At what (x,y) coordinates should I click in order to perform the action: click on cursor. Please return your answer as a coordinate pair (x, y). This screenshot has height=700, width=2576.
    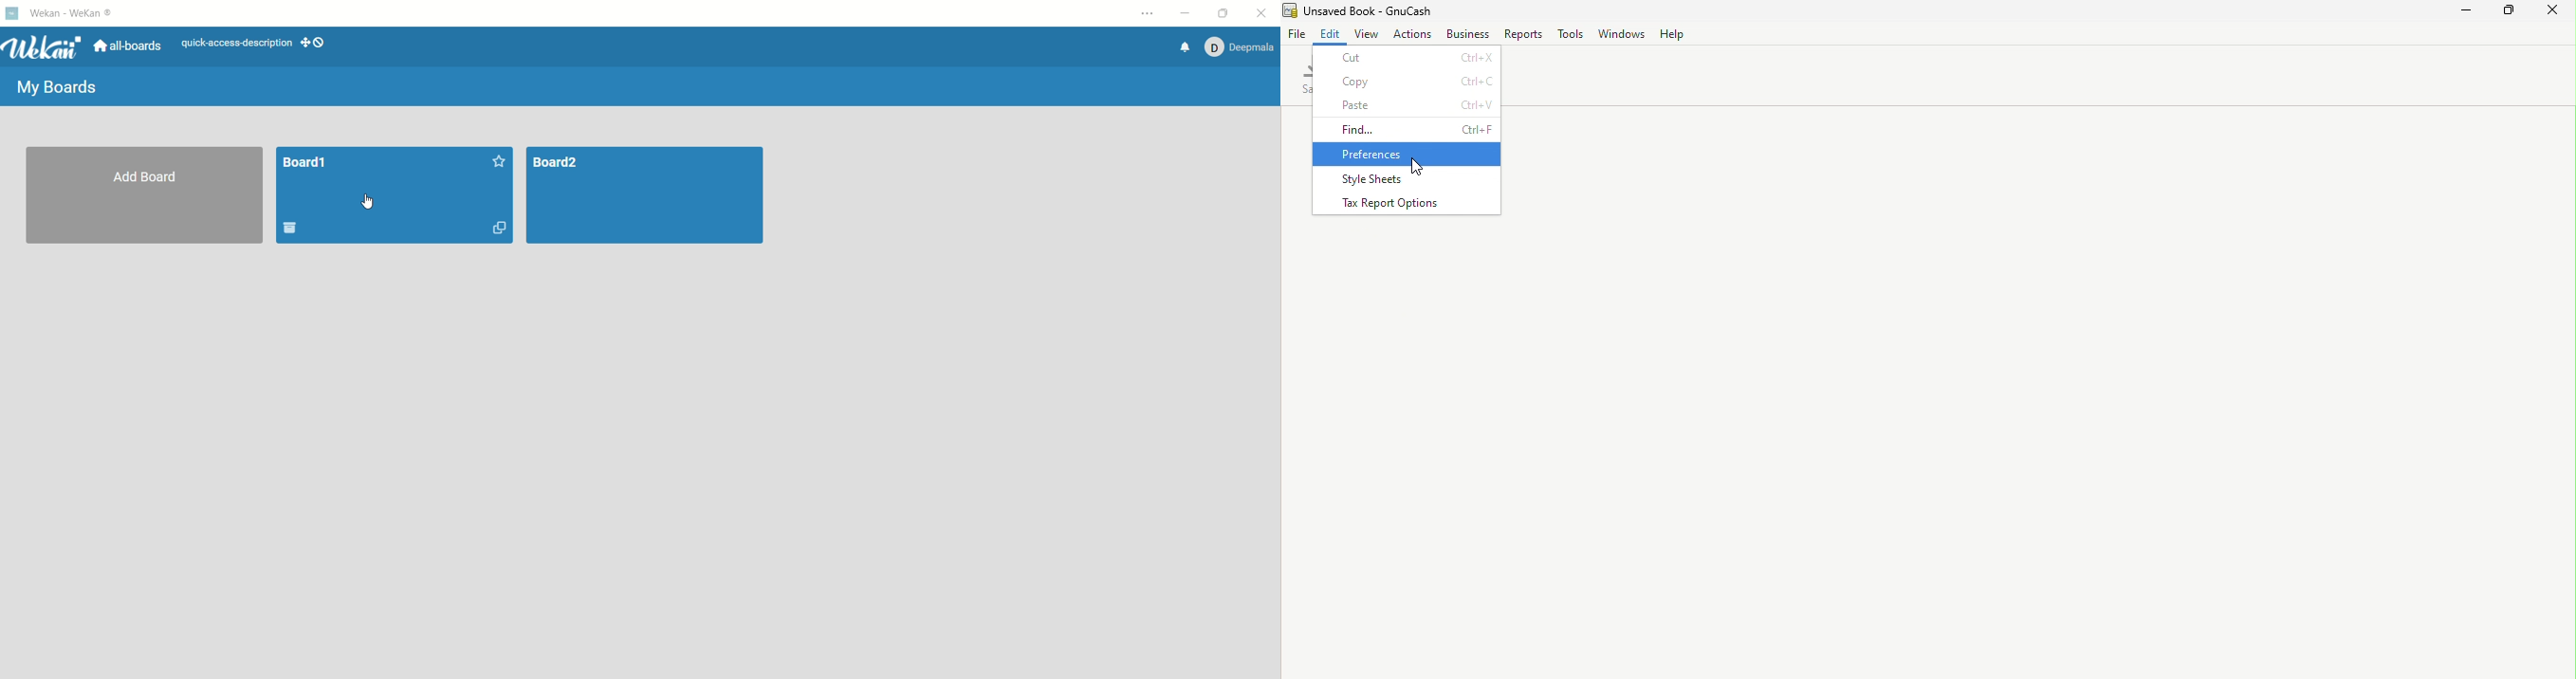
    Looking at the image, I should click on (1421, 168).